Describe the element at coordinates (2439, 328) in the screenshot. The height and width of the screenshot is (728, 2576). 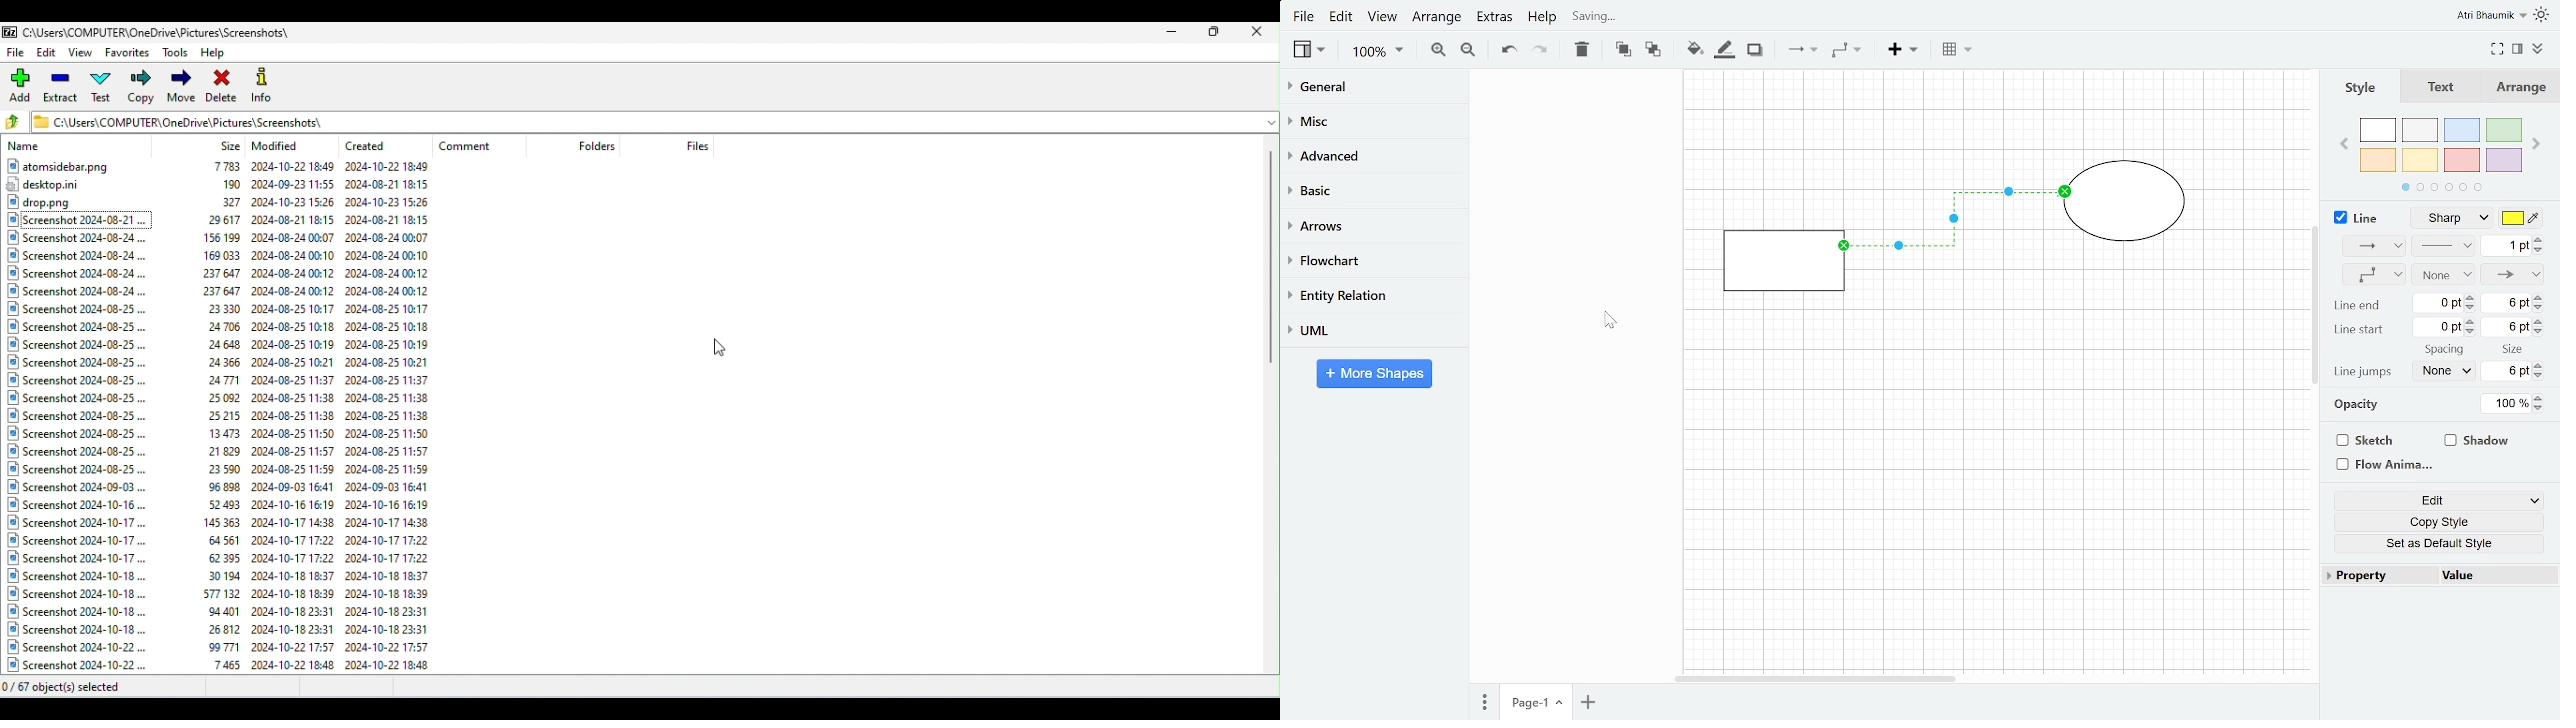
I see `Current line start` at that location.